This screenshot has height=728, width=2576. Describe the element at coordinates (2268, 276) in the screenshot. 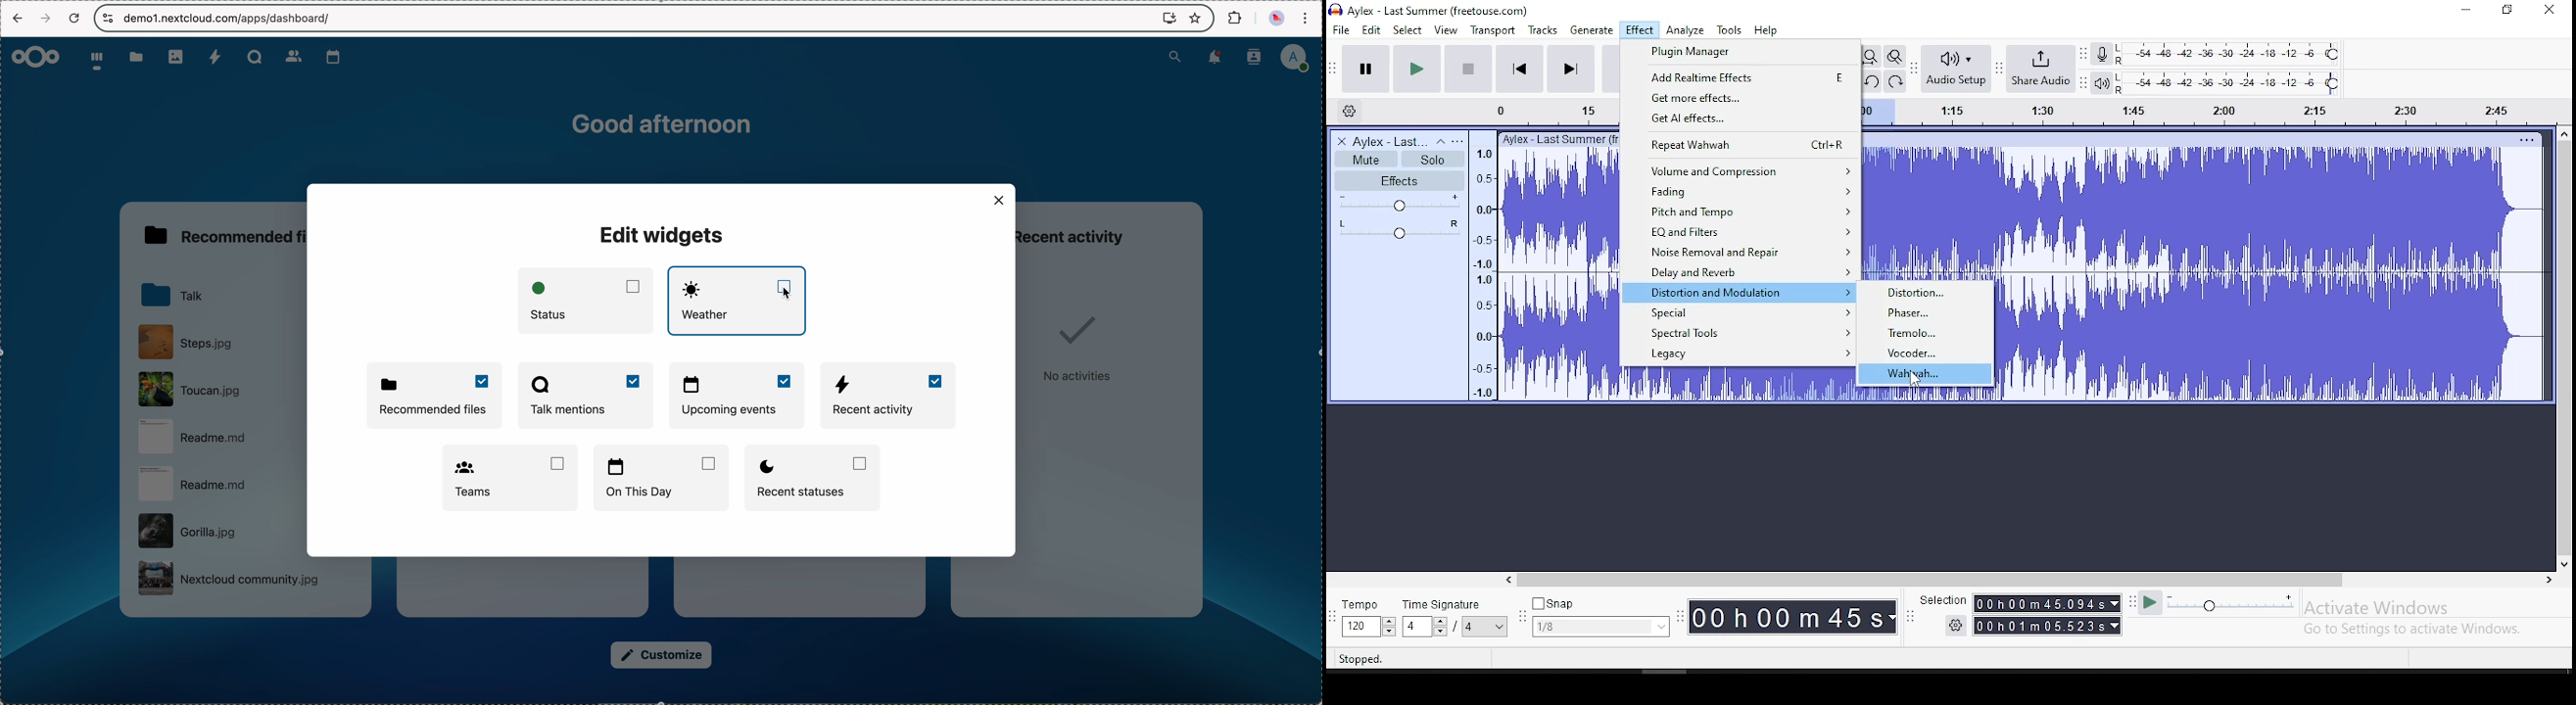

I see `audio track` at that location.